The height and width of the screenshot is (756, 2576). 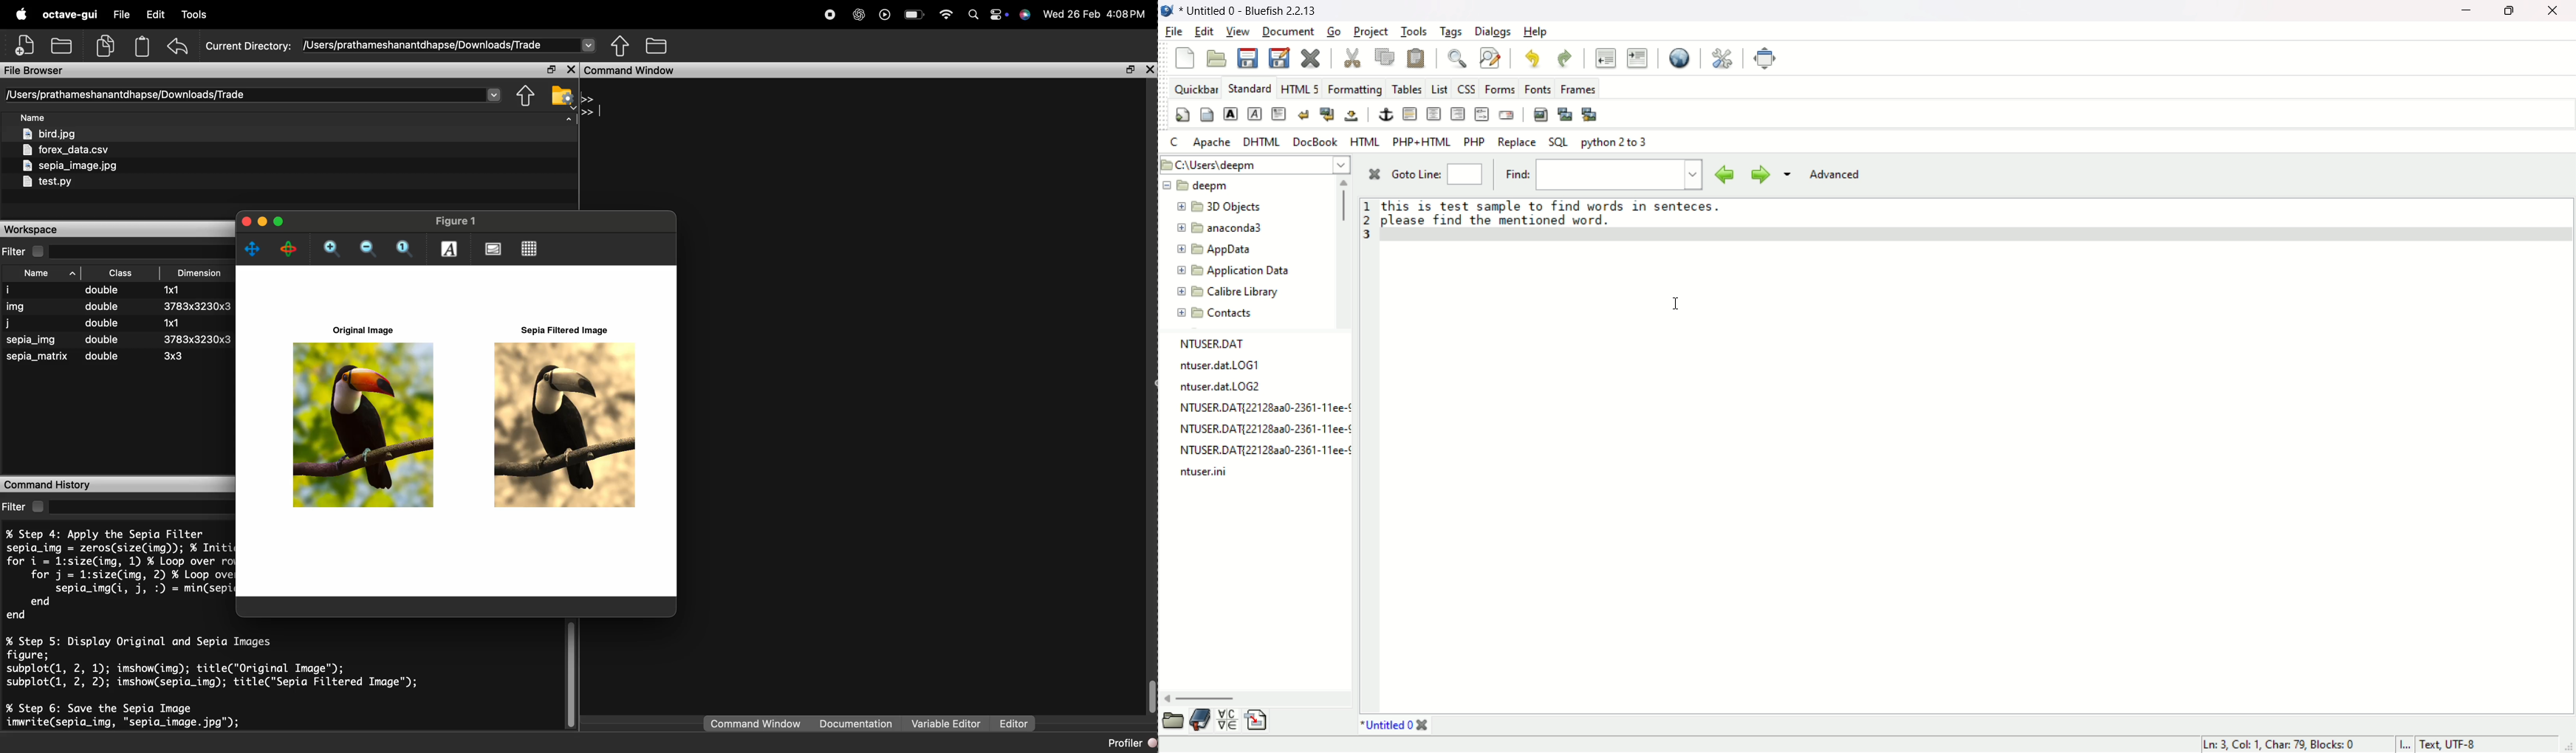 What do you see at coordinates (857, 722) in the screenshot?
I see `Documentation ` at bounding box center [857, 722].